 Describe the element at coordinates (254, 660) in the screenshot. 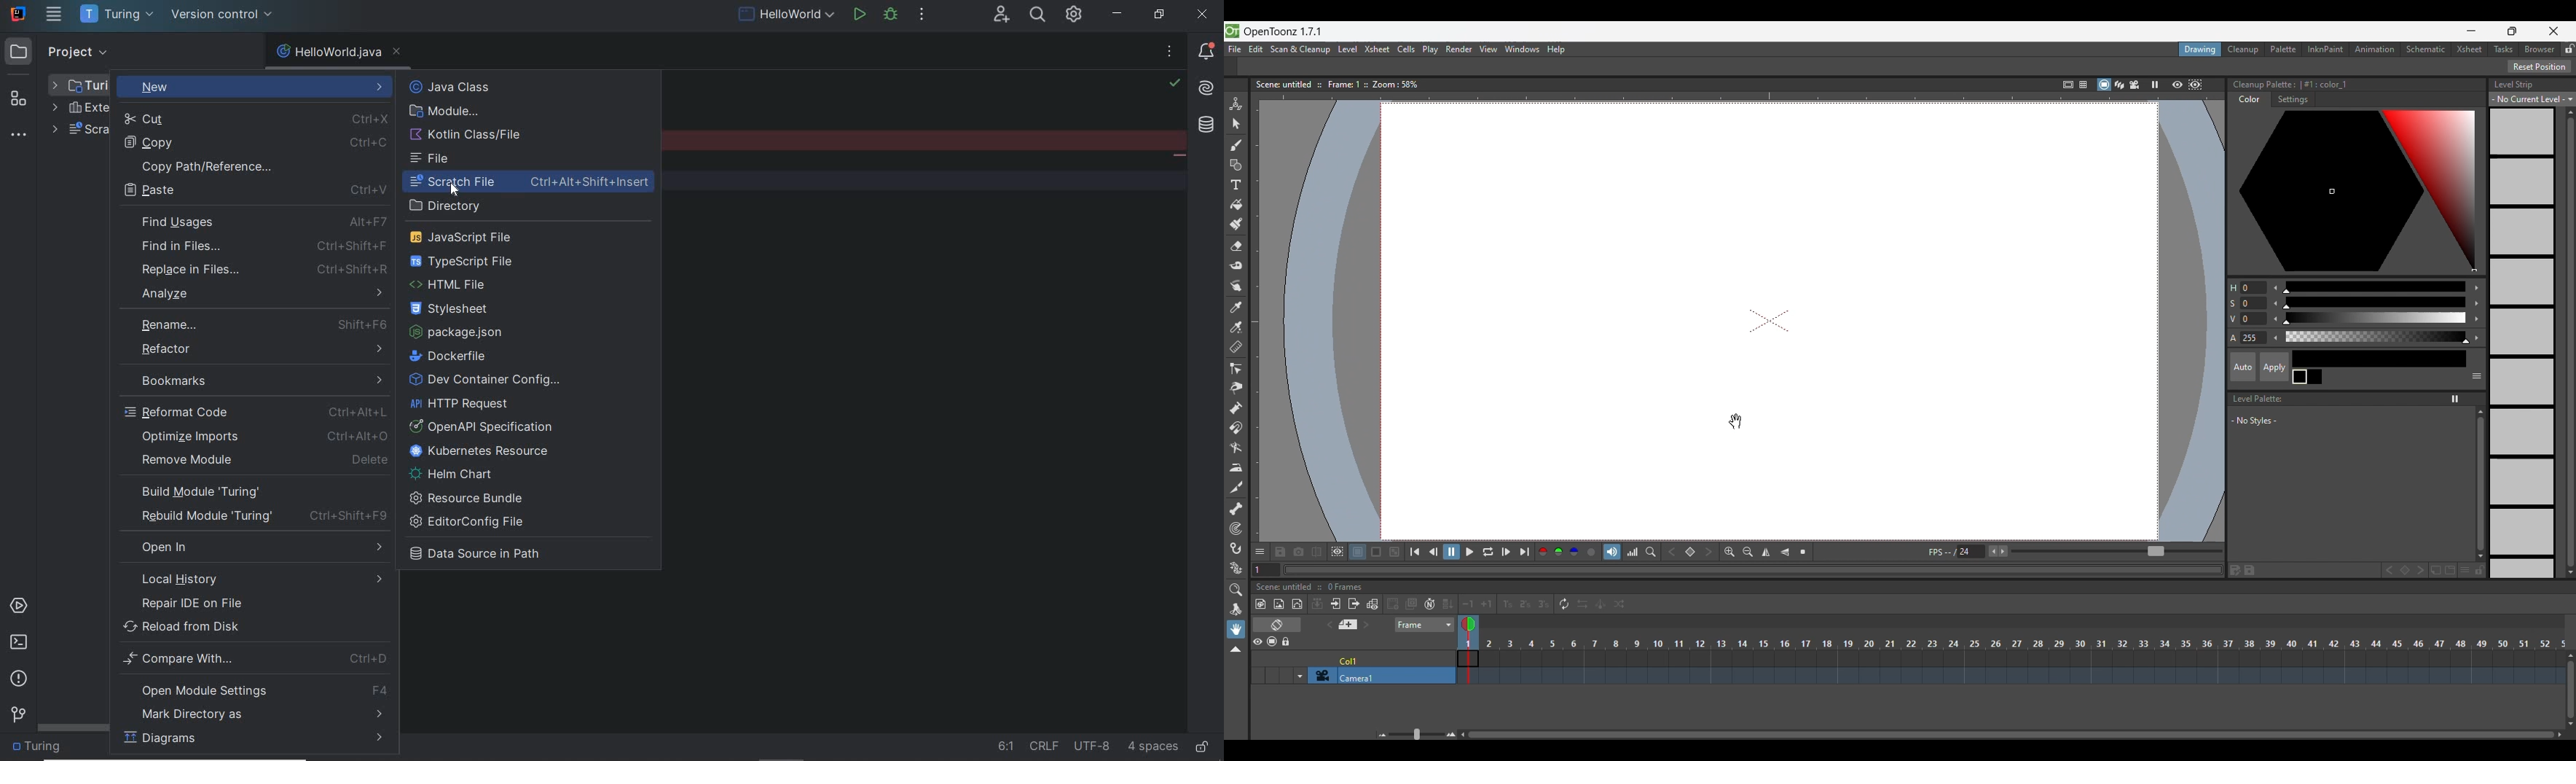

I see `compare with` at that location.